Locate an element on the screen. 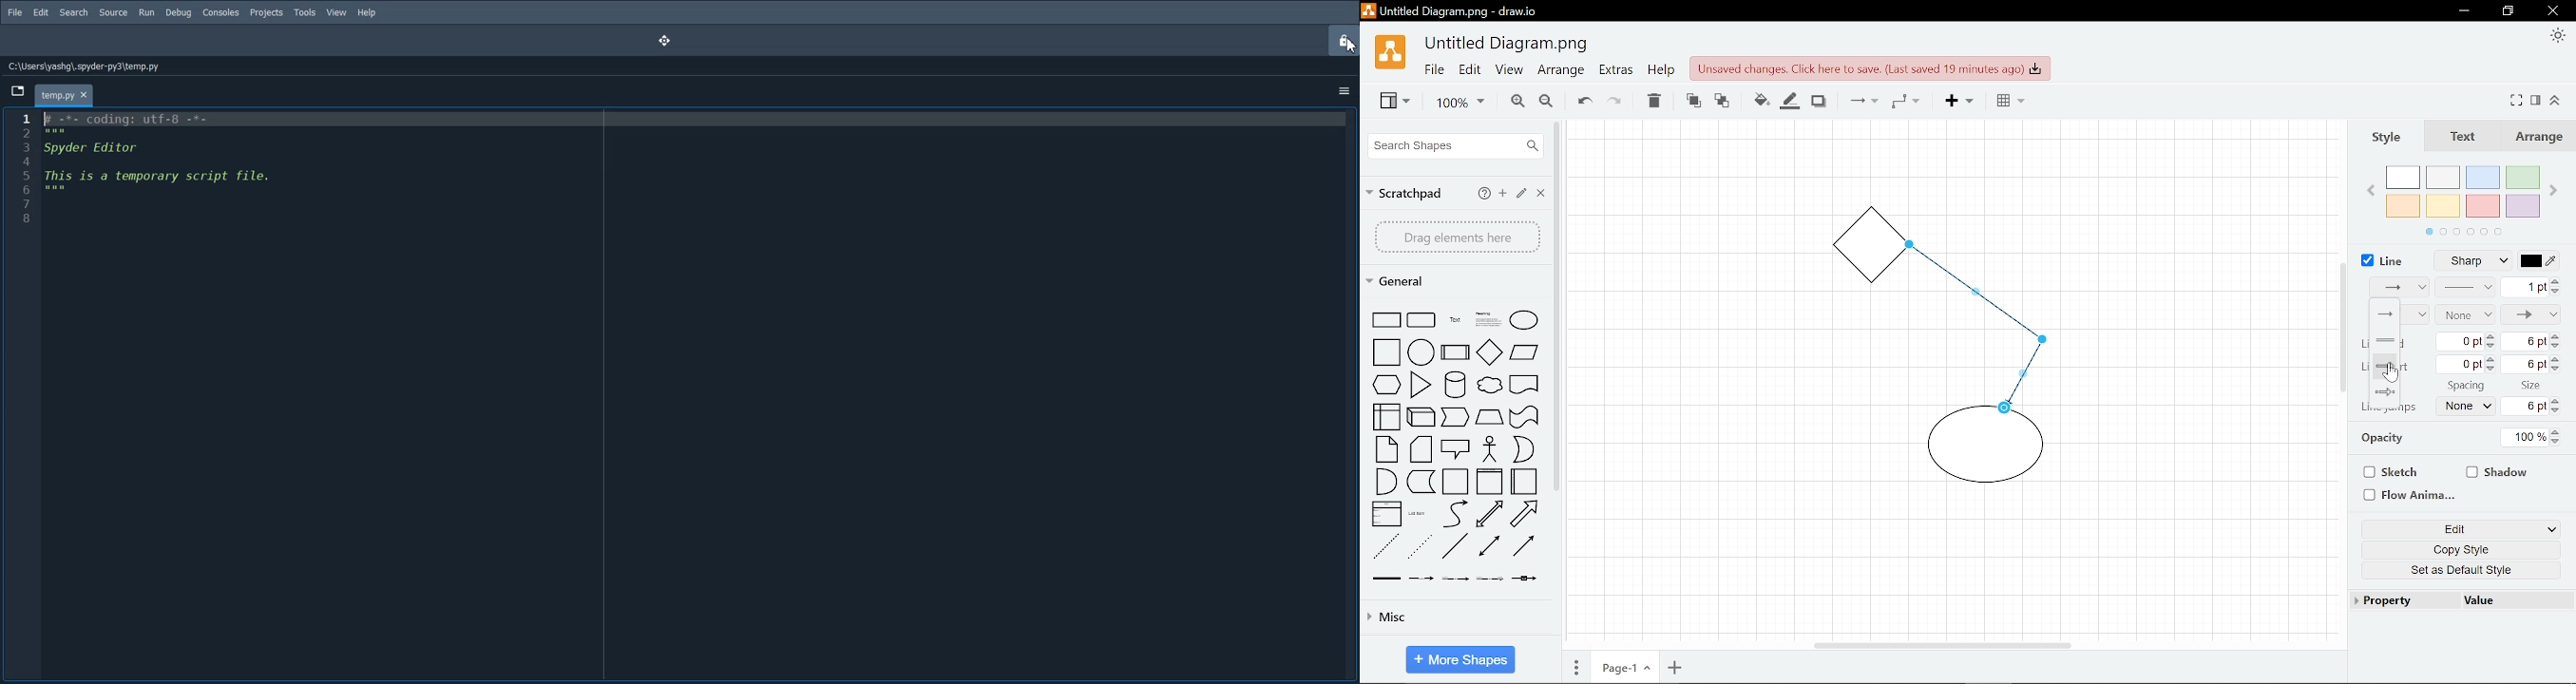 The height and width of the screenshot is (700, 2576). More shapes is located at coordinates (1460, 657).